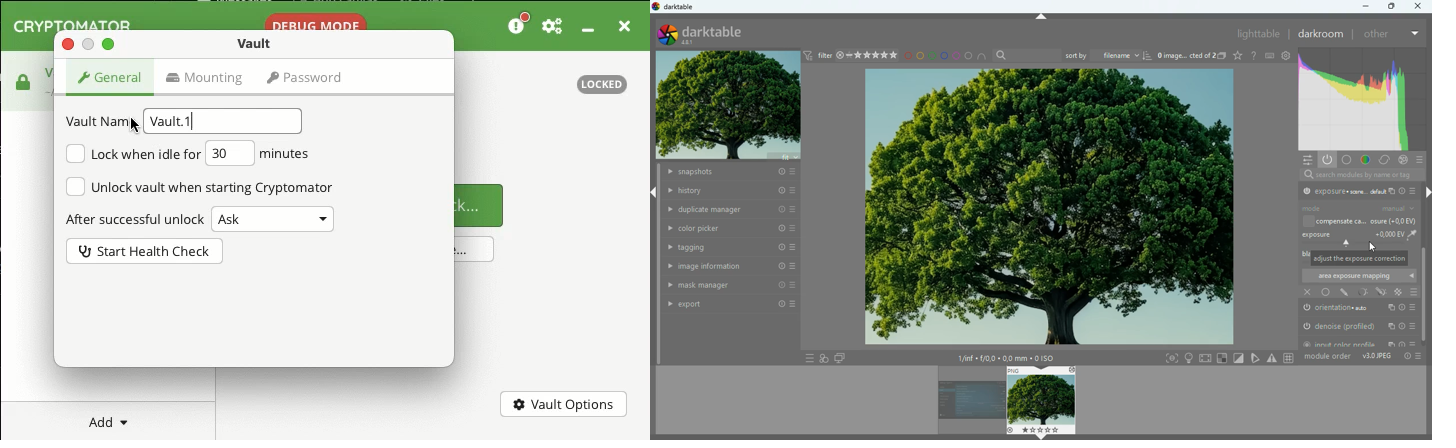 The width and height of the screenshot is (1456, 448). I want to click on , so click(1239, 358).